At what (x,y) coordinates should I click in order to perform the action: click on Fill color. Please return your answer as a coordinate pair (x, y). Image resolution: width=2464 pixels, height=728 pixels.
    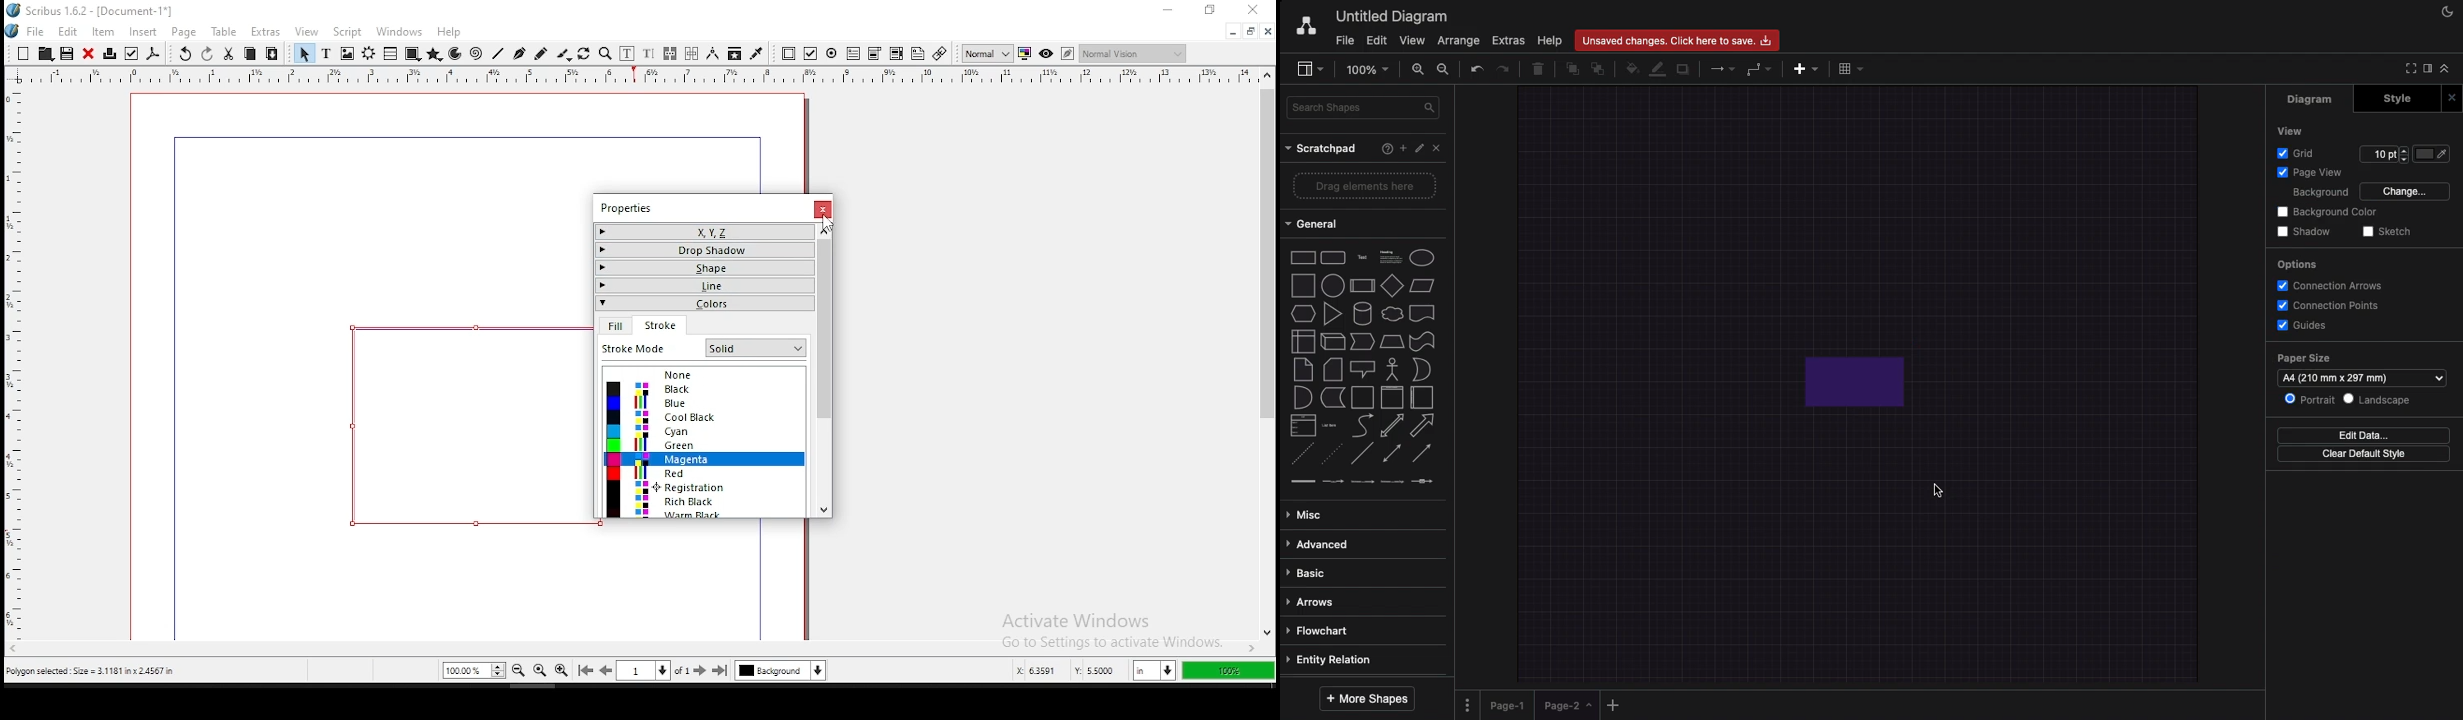
    Looking at the image, I should click on (2434, 154).